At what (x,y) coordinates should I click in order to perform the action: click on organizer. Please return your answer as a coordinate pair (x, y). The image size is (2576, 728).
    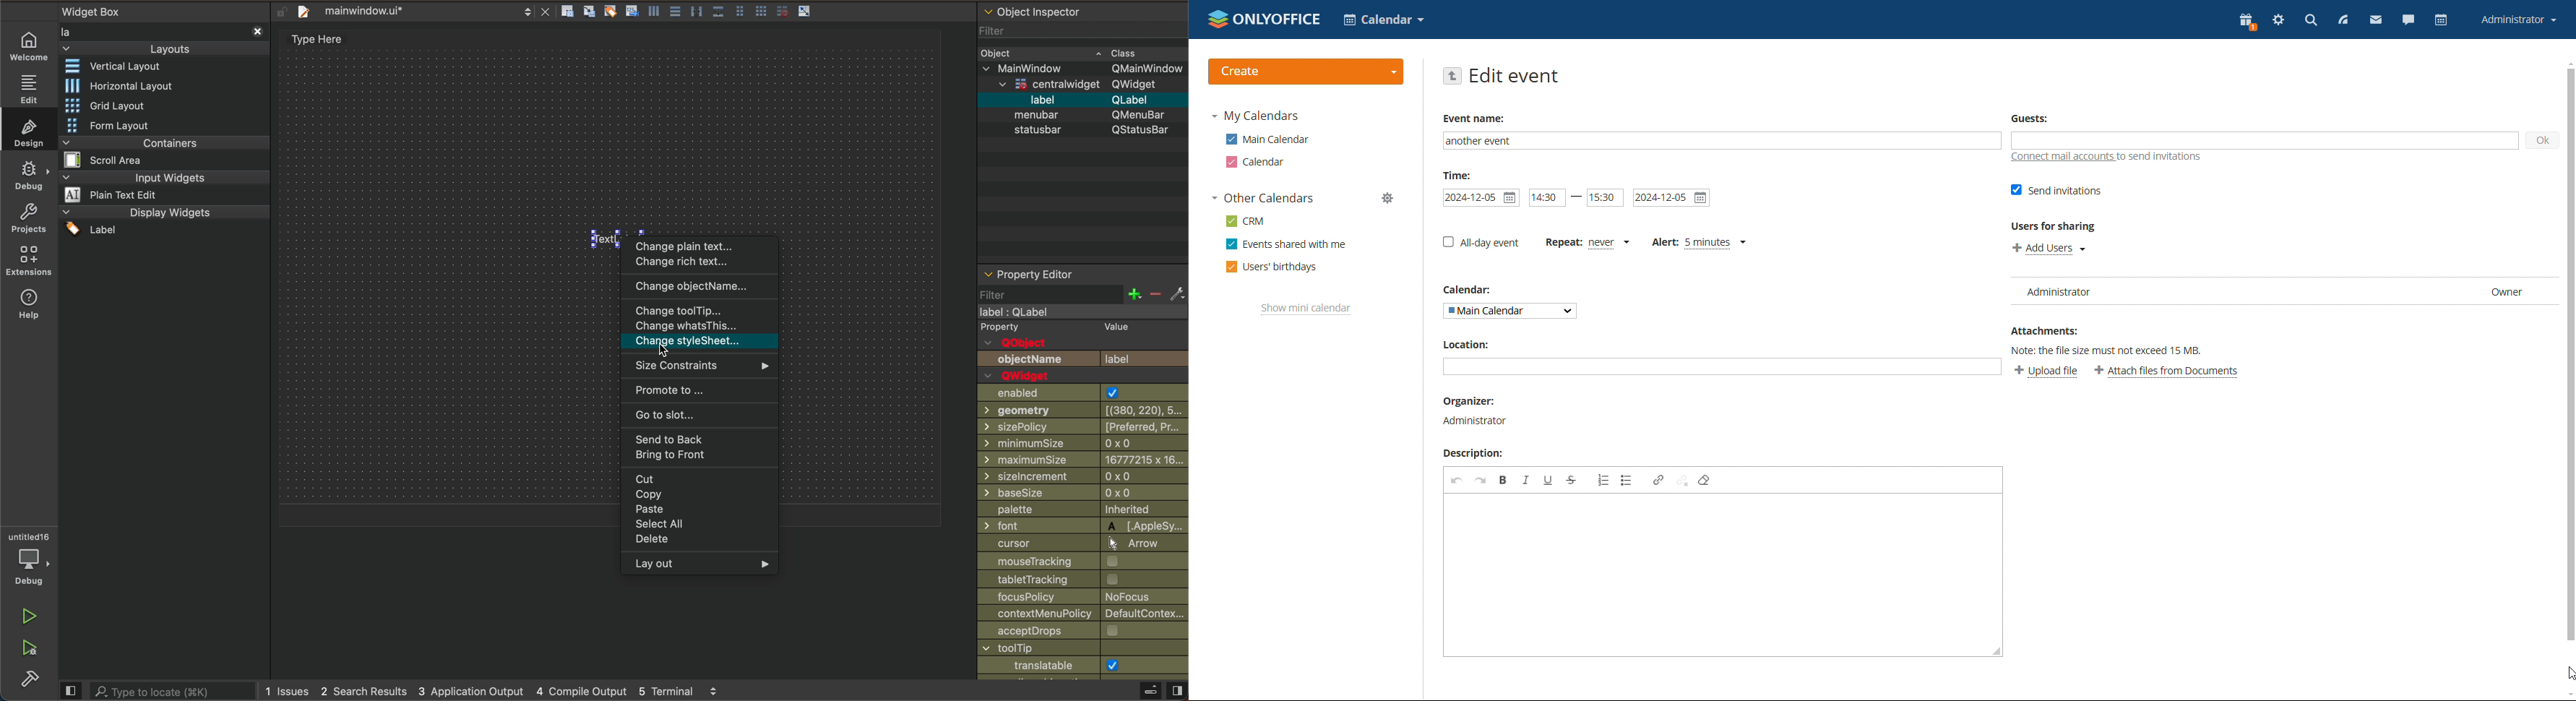
    Looking at the image, I should click on (1475, 401).